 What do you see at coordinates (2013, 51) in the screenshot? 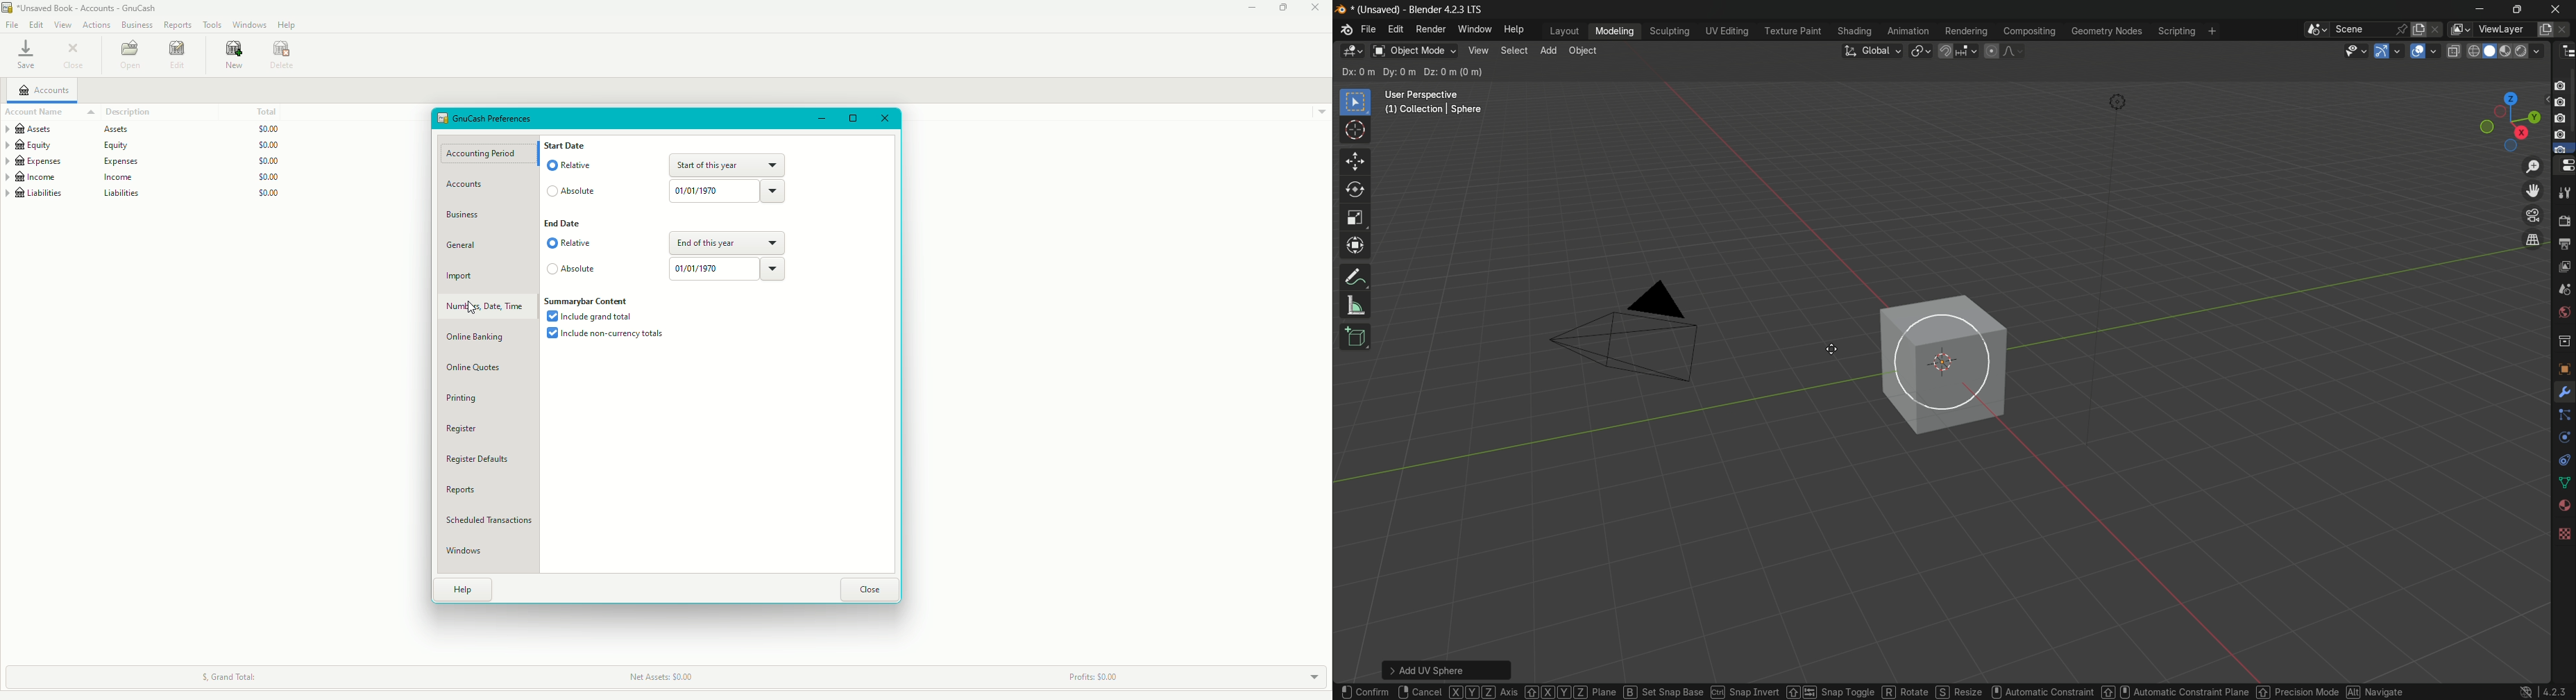
I see `proportional editing falloff` at bounding box center [2013, 51].